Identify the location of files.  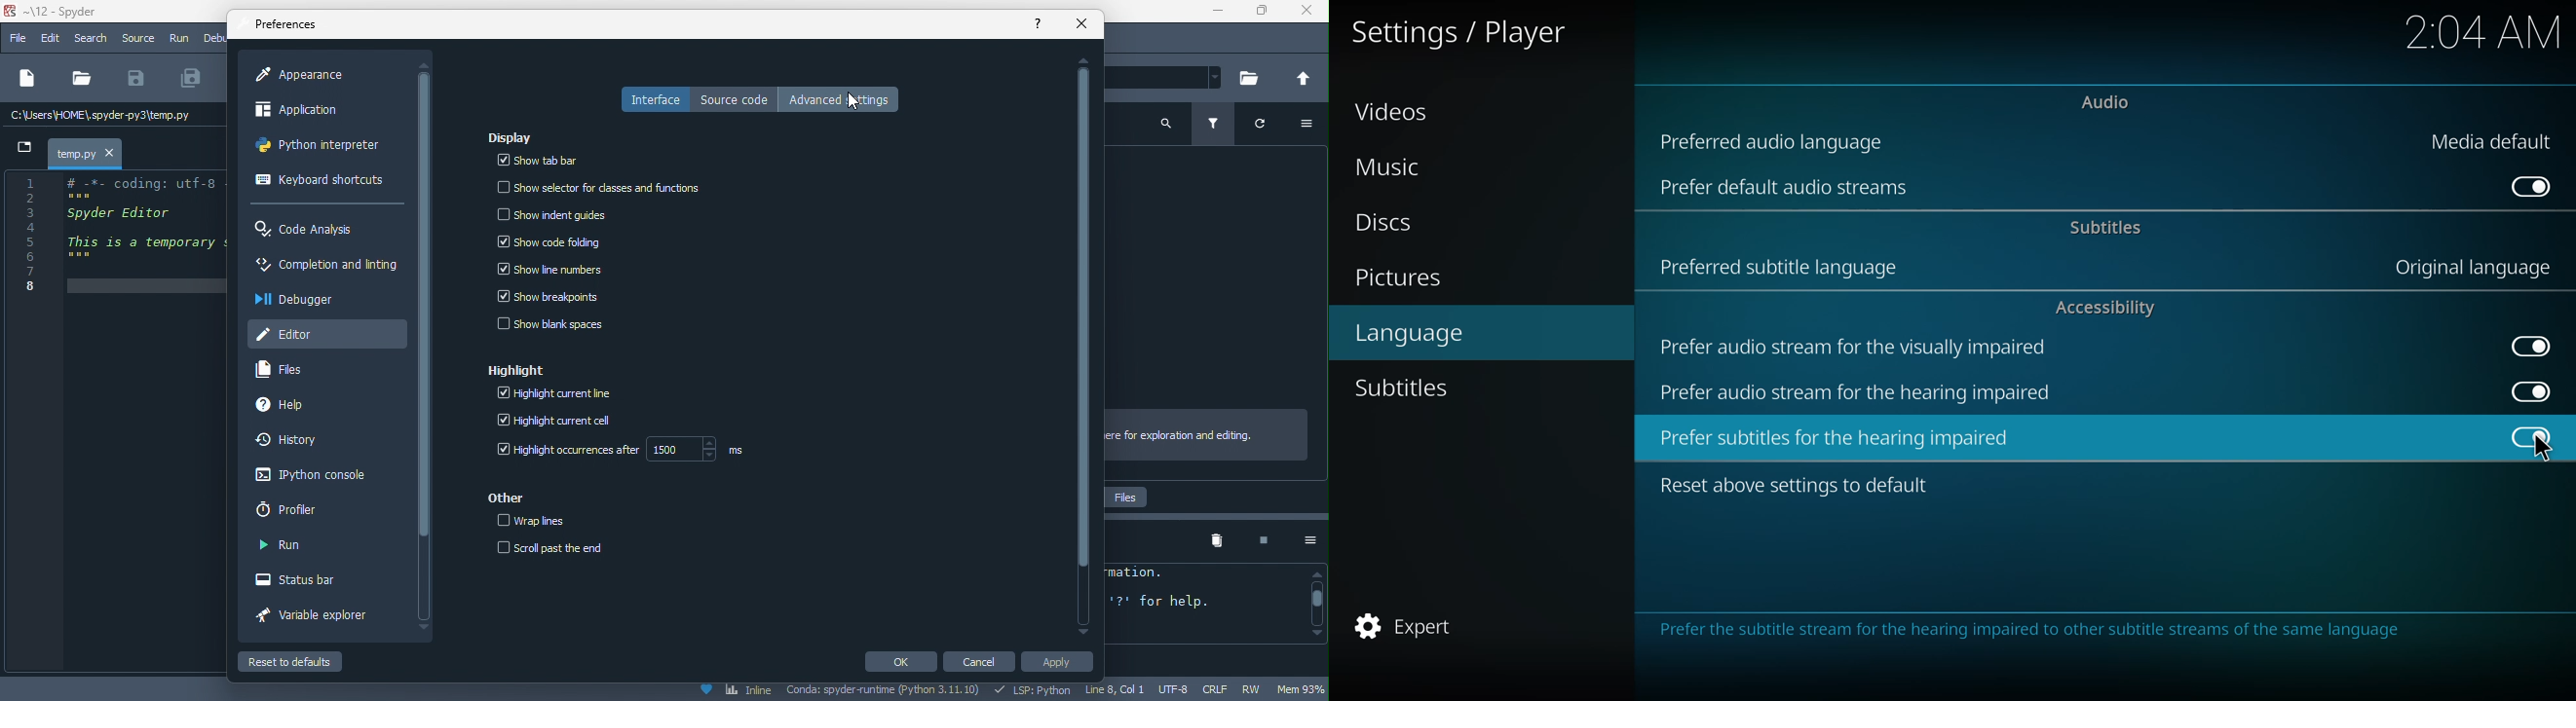
(288, 370).